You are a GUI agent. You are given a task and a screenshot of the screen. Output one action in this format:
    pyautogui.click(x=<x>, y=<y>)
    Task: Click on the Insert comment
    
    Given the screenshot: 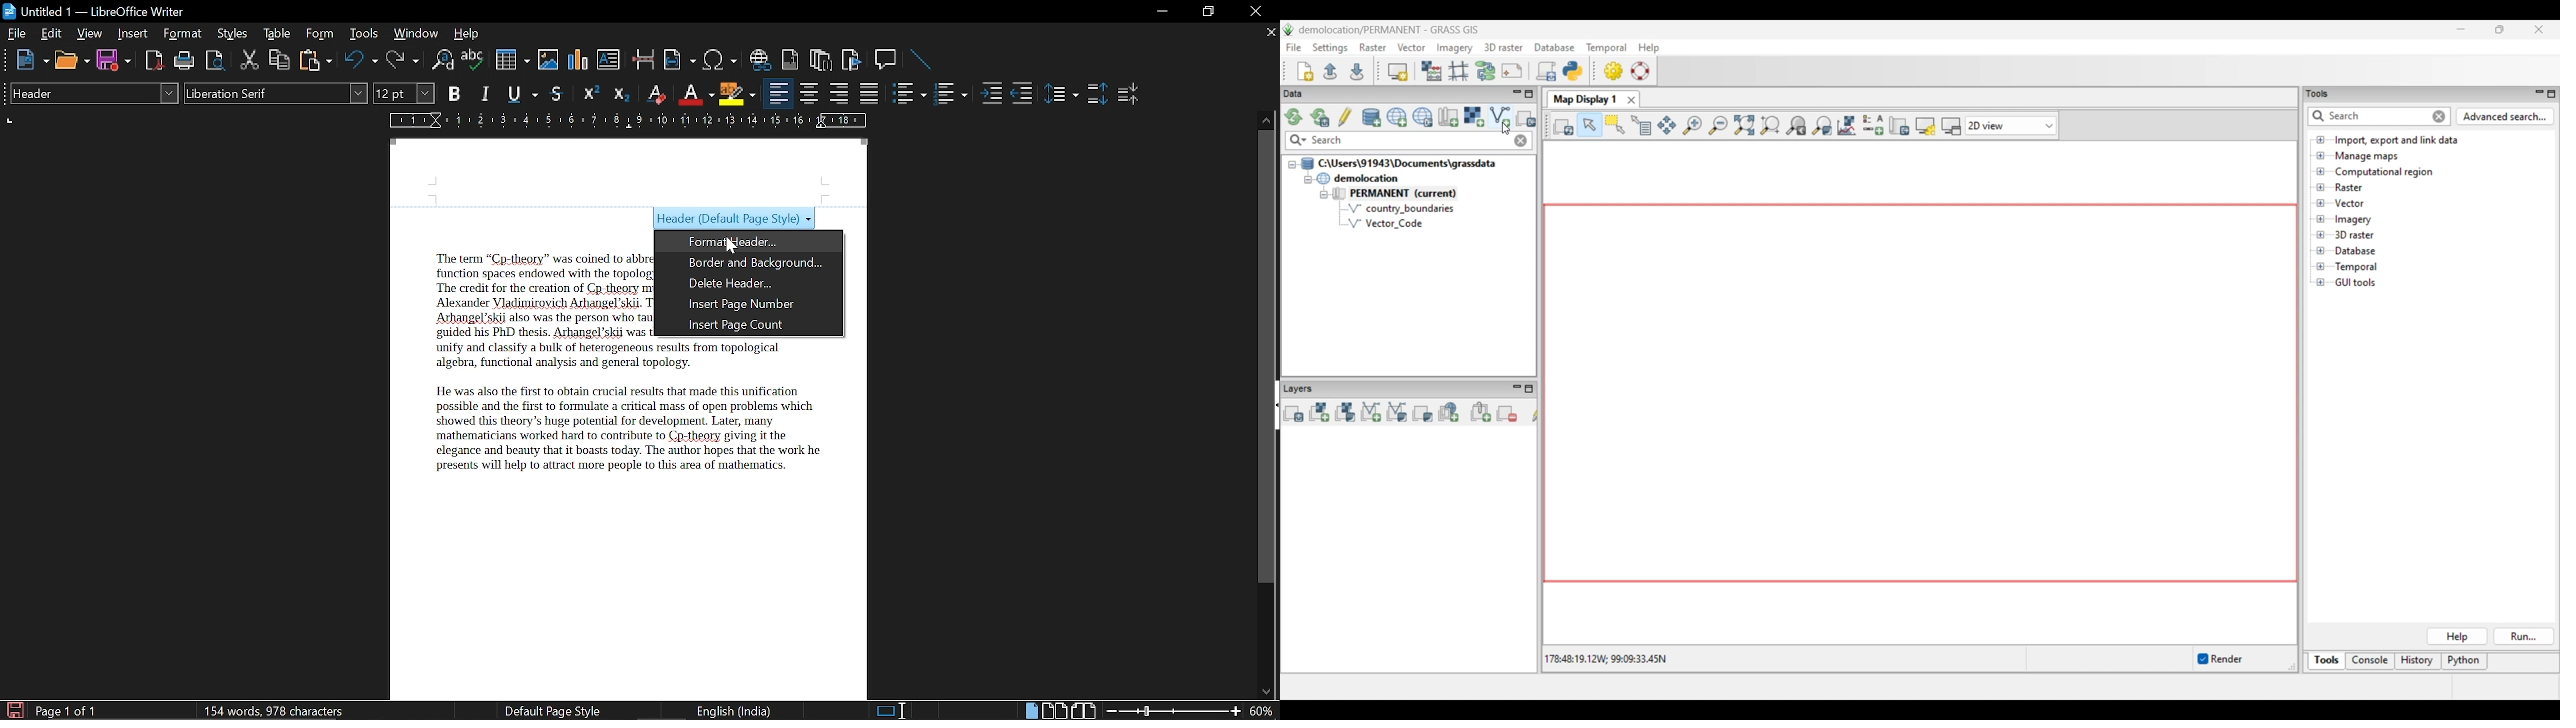 What is the action you would take?
    pyautogui.click(x=888, y=60)
    